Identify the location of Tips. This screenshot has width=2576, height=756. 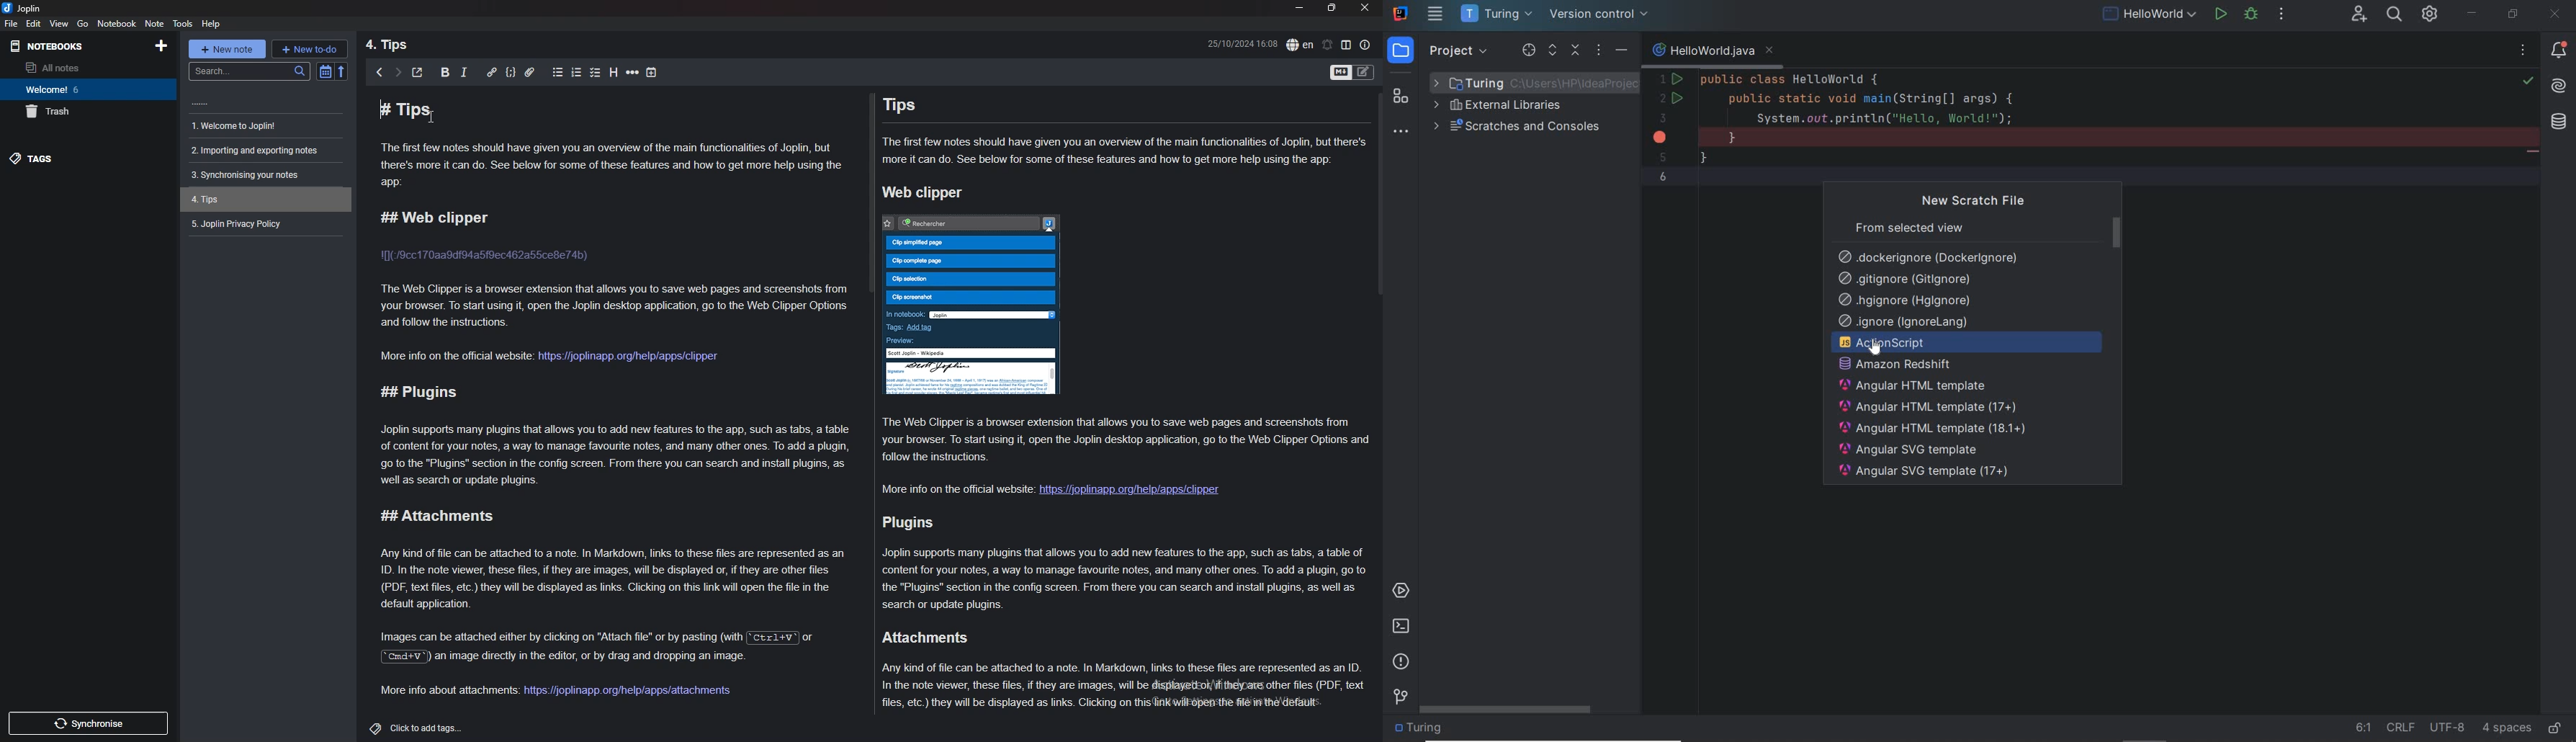
(899, 104).